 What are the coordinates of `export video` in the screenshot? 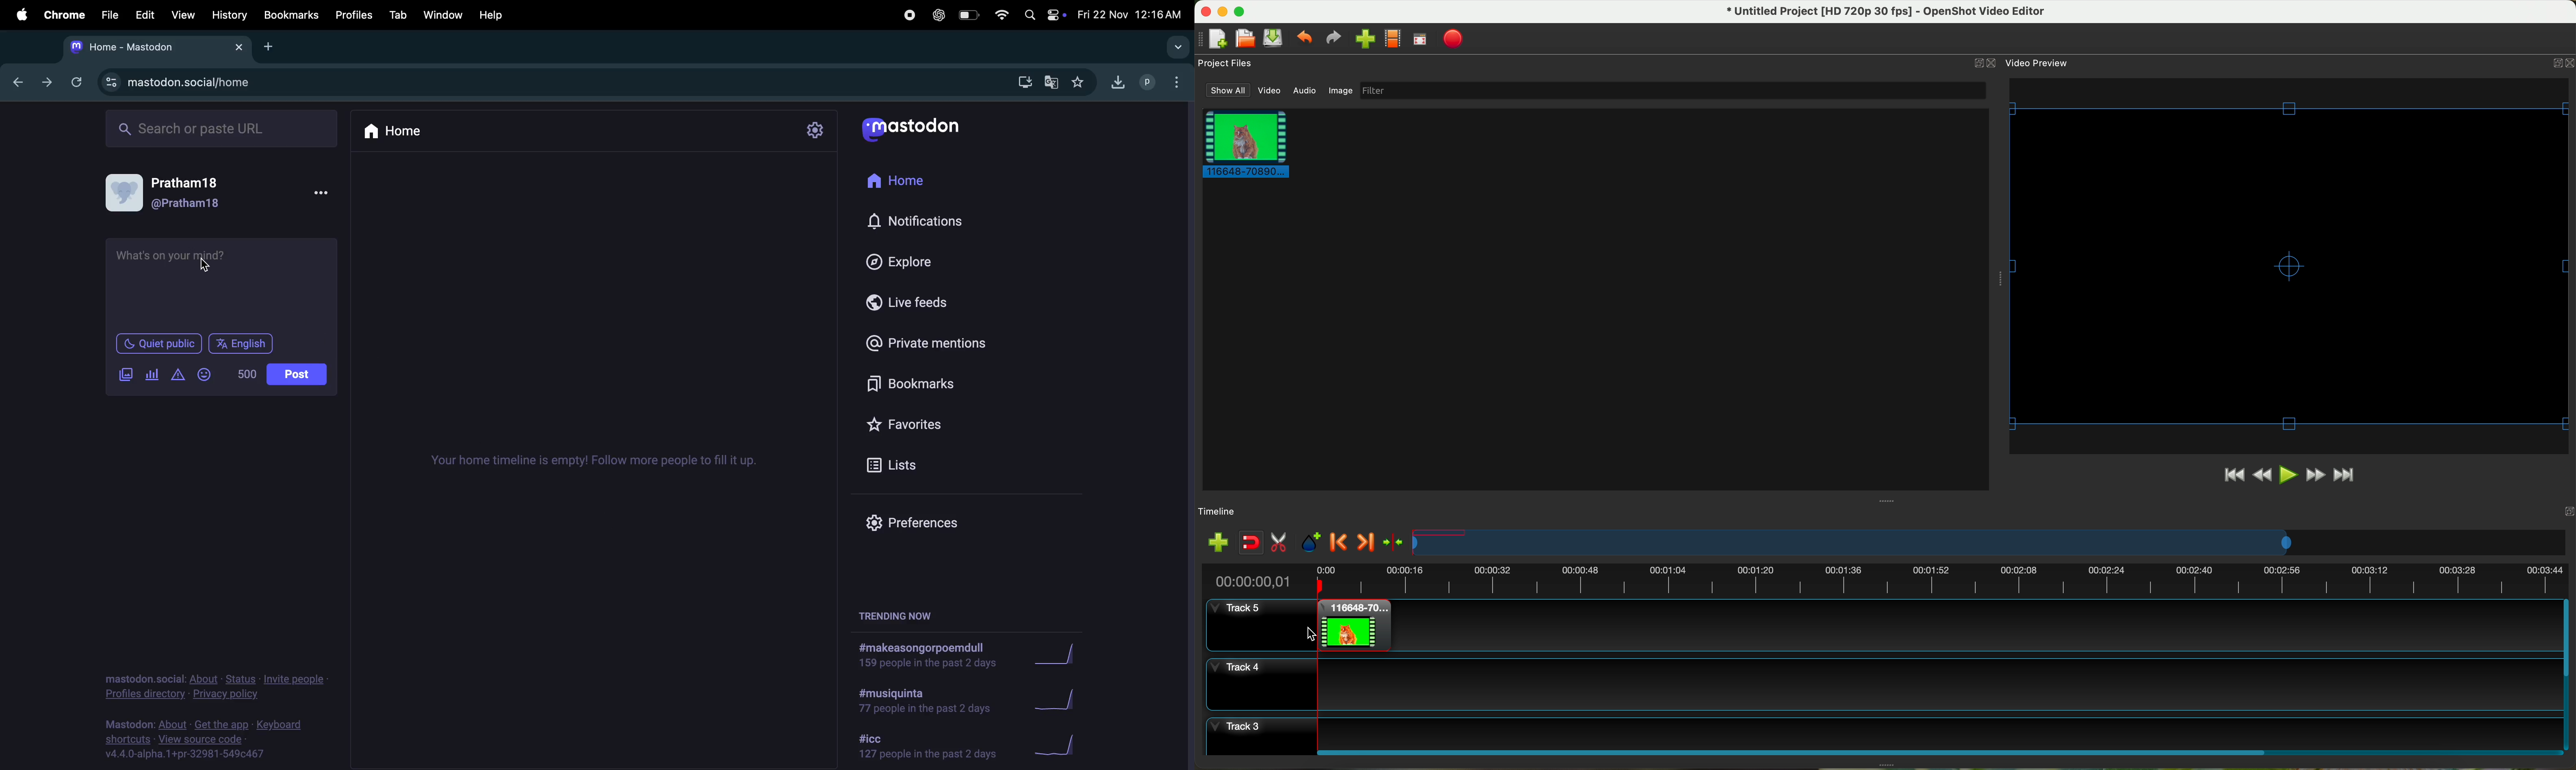 It's located at (1453, 39).